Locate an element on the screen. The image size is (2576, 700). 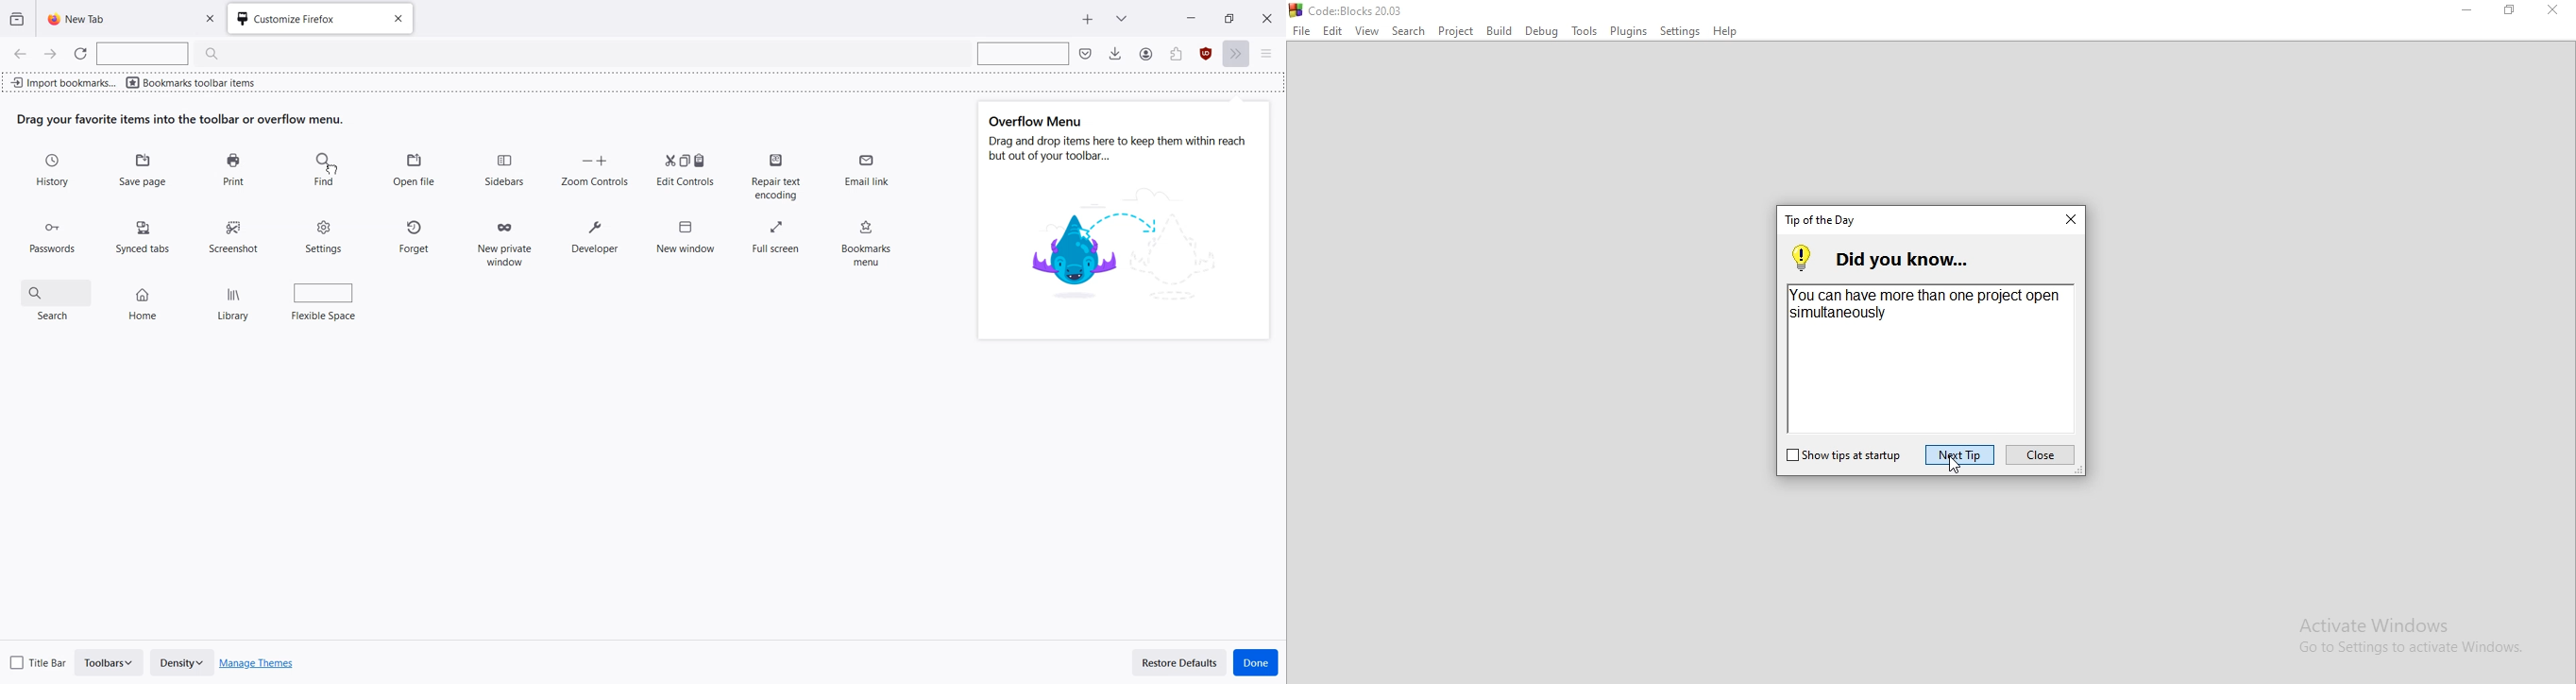
Title Bar is located at coordinates (39, 661).